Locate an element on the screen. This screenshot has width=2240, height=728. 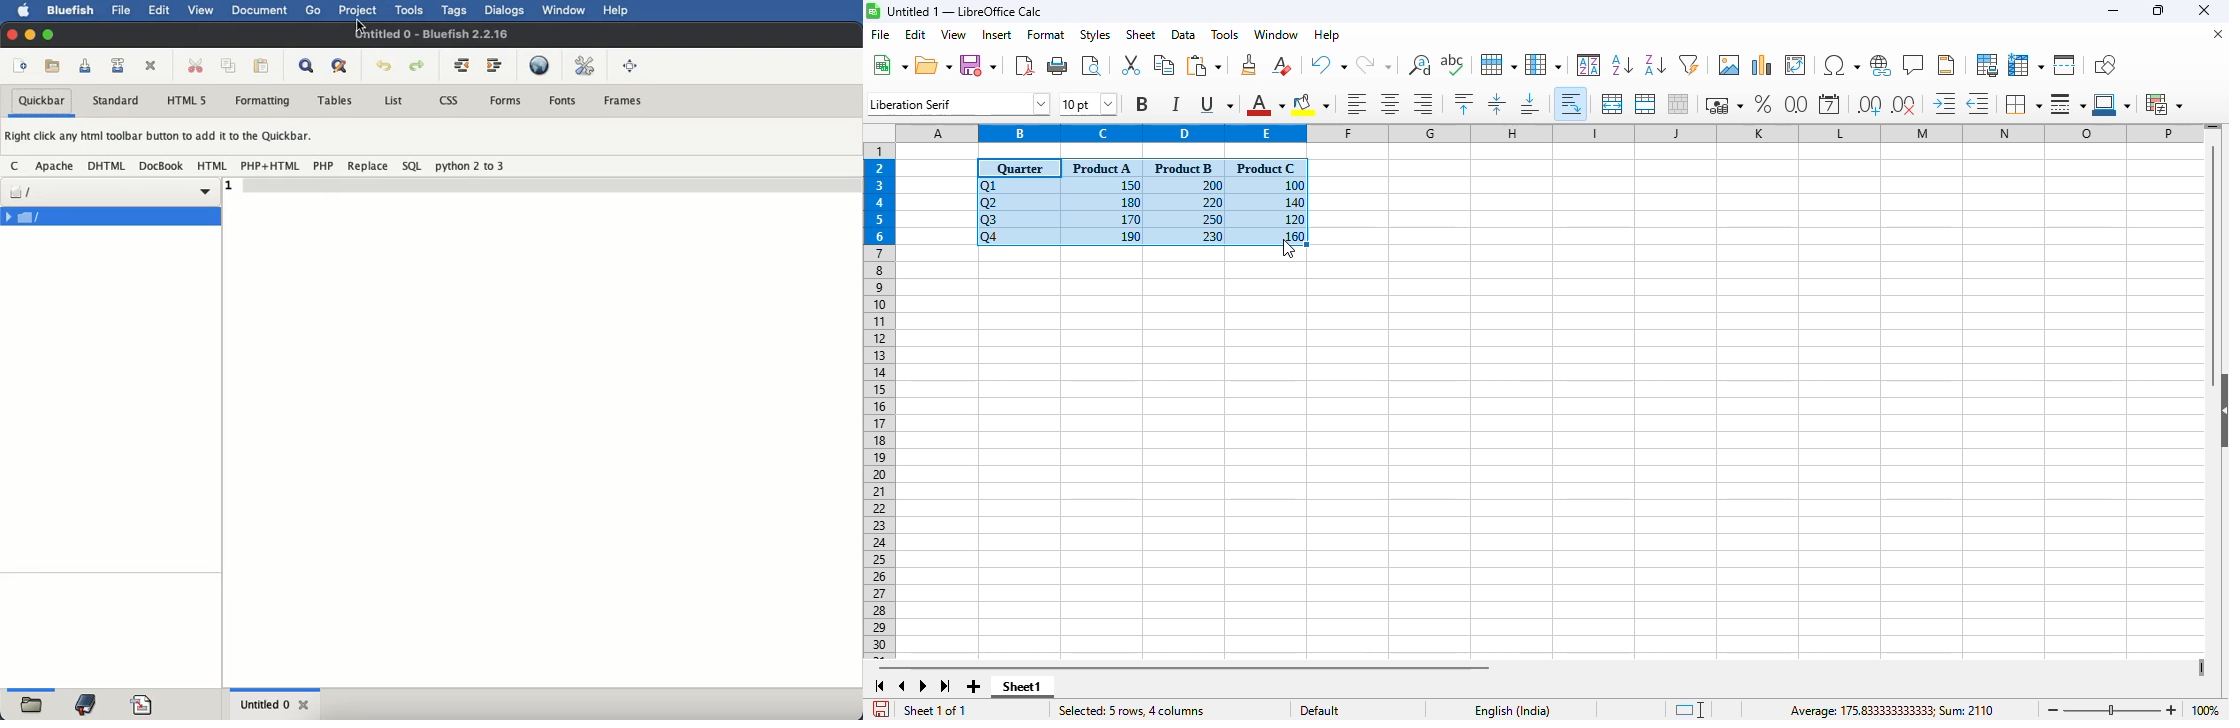
file is located at coordinates (109, 193).